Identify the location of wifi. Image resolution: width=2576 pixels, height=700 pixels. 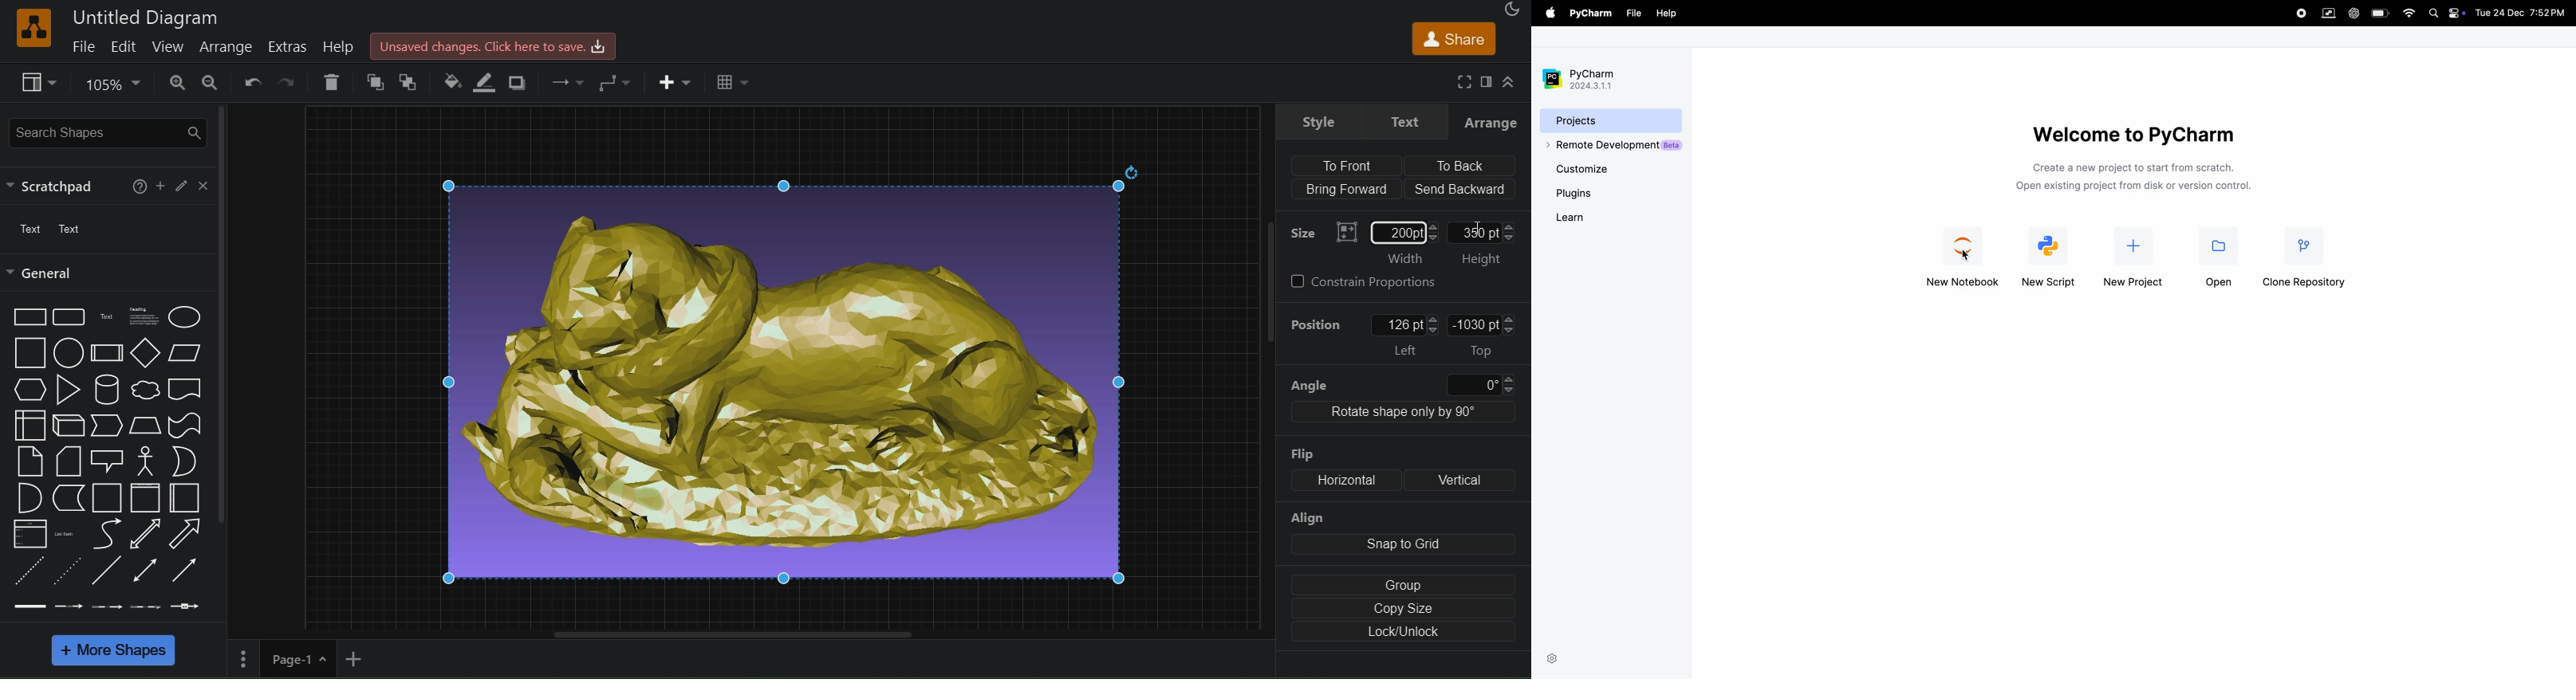
(2406, 13).